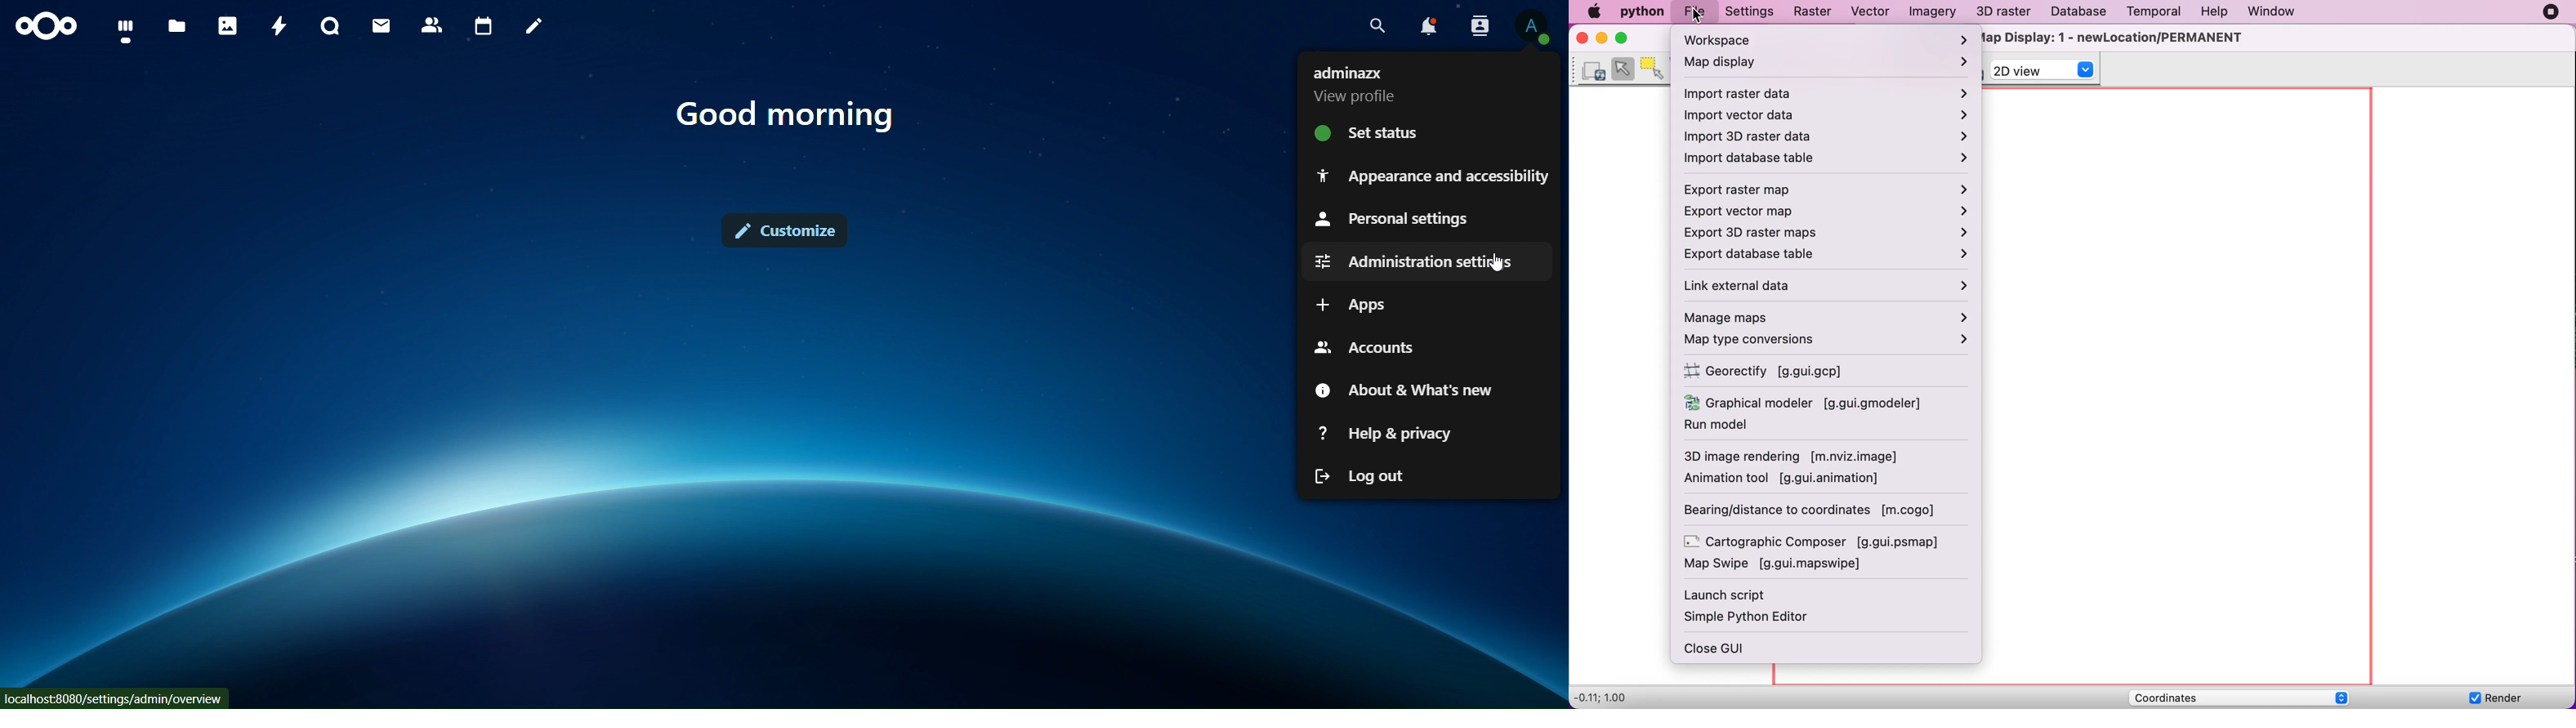 The width and height of the screenshot is (2576, 728). Describe the element at coordinates (793, 118) in the screenshot. I see `text` at that location.